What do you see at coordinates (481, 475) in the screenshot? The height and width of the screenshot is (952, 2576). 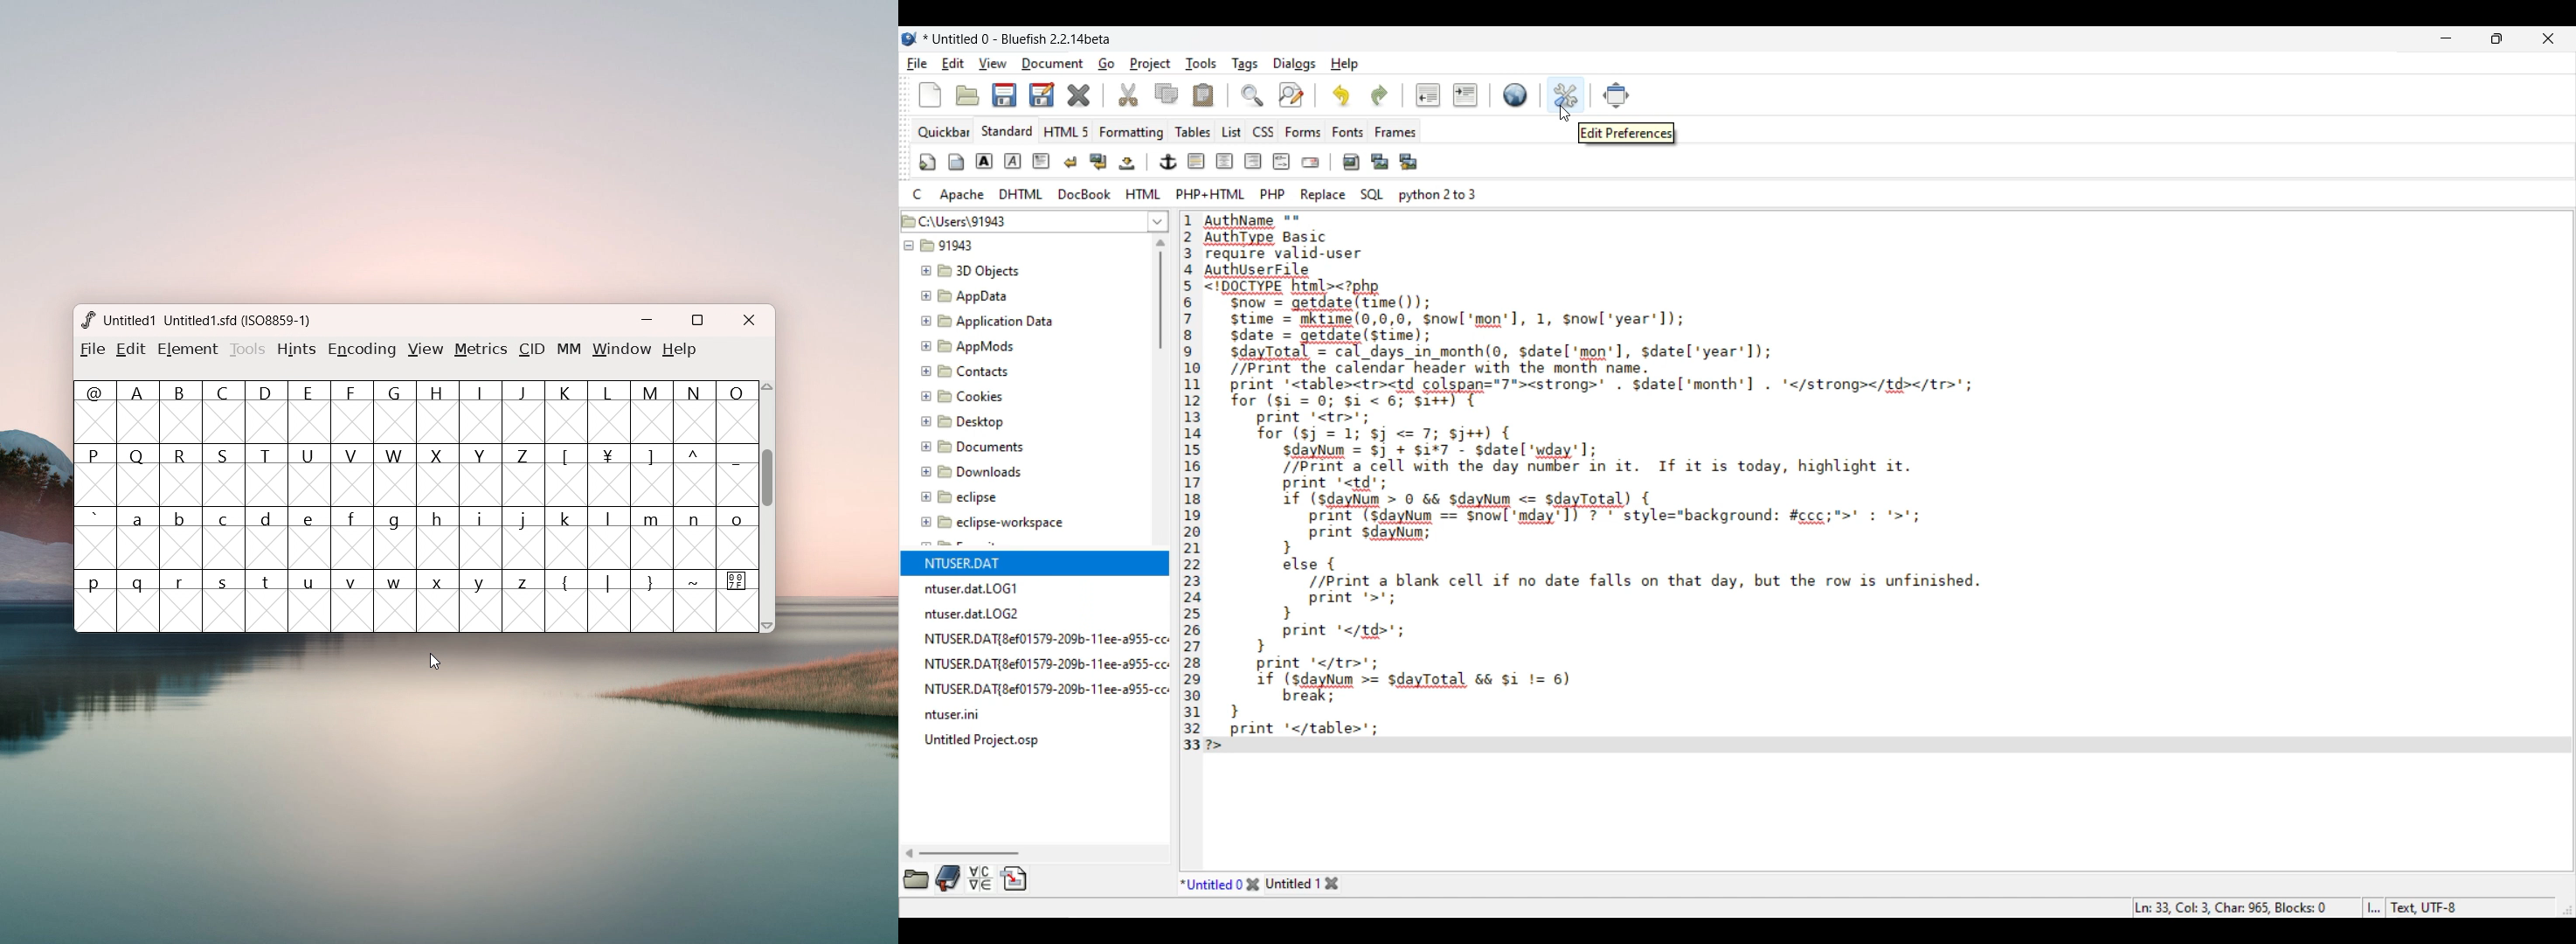 I see `Y` at bounding box center [481, 475].